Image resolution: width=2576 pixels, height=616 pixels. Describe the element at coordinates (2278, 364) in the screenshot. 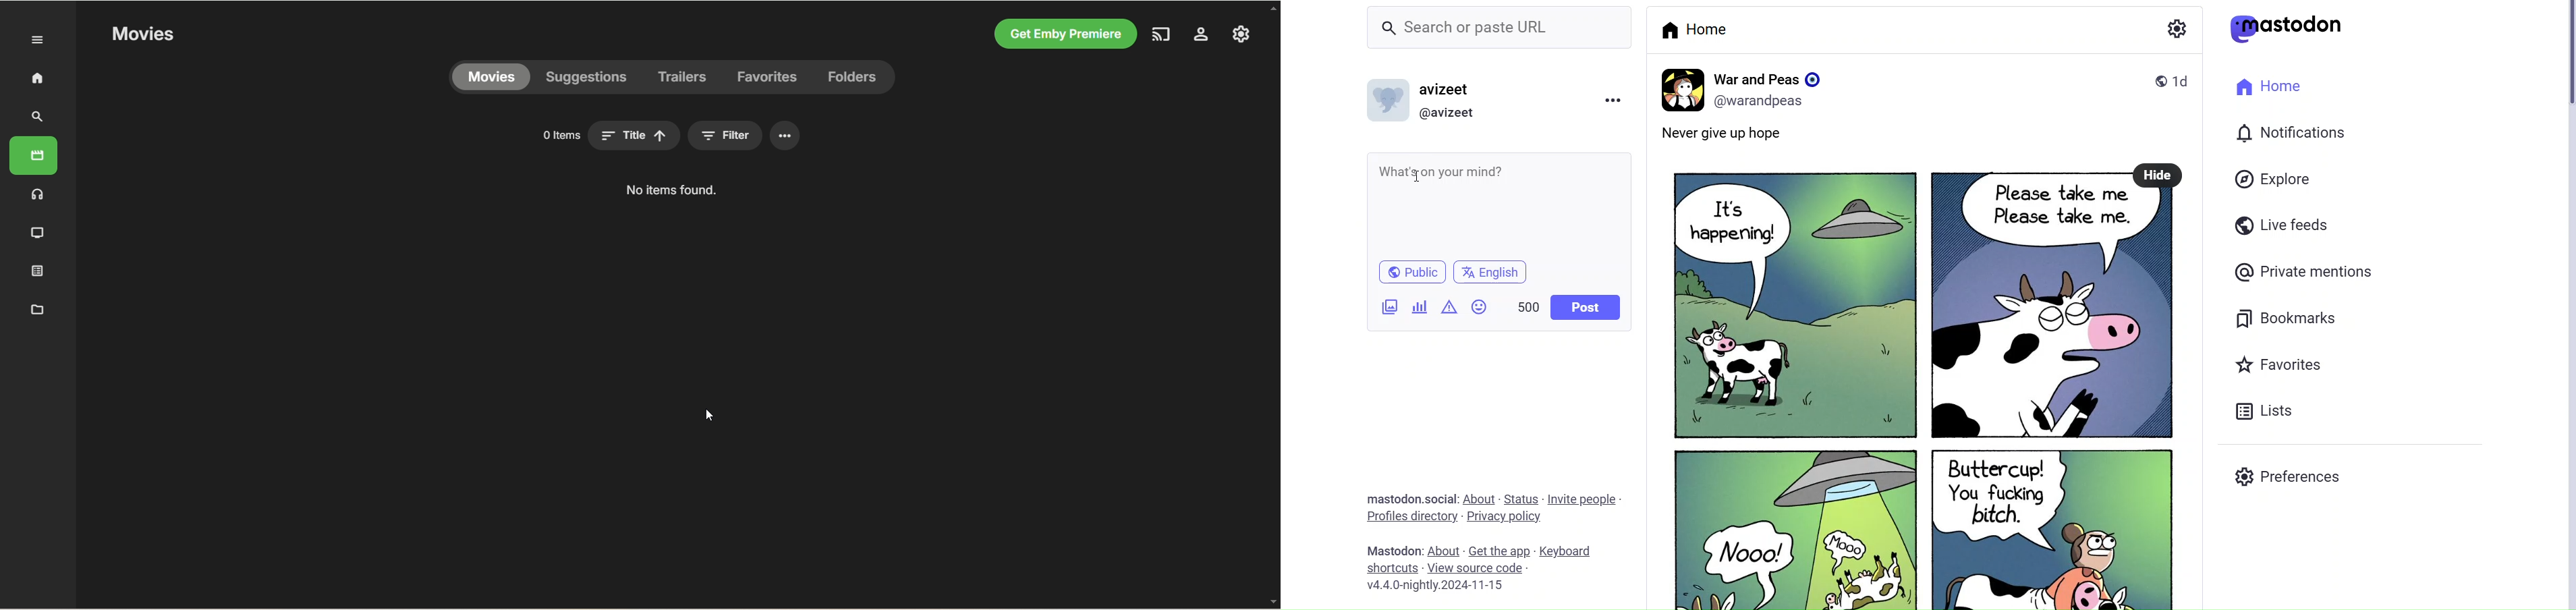

I see `Favorites` at that location.